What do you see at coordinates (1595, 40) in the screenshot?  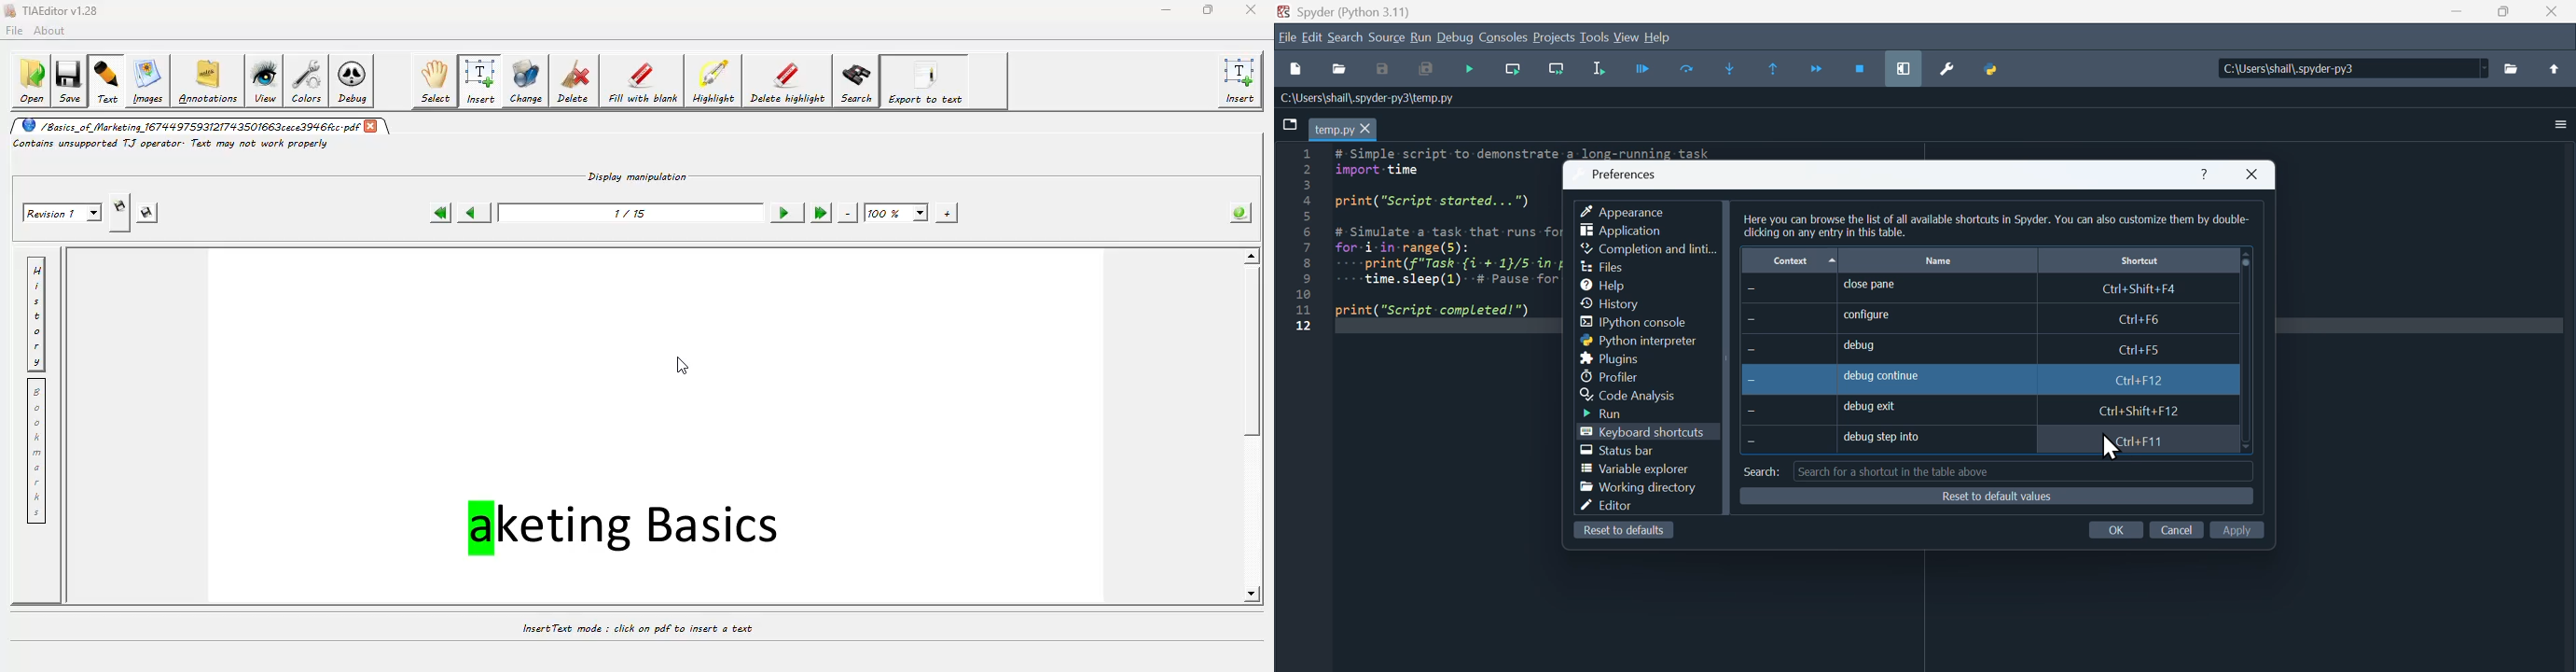 I see `tools` at bounding box center [1595, 40].